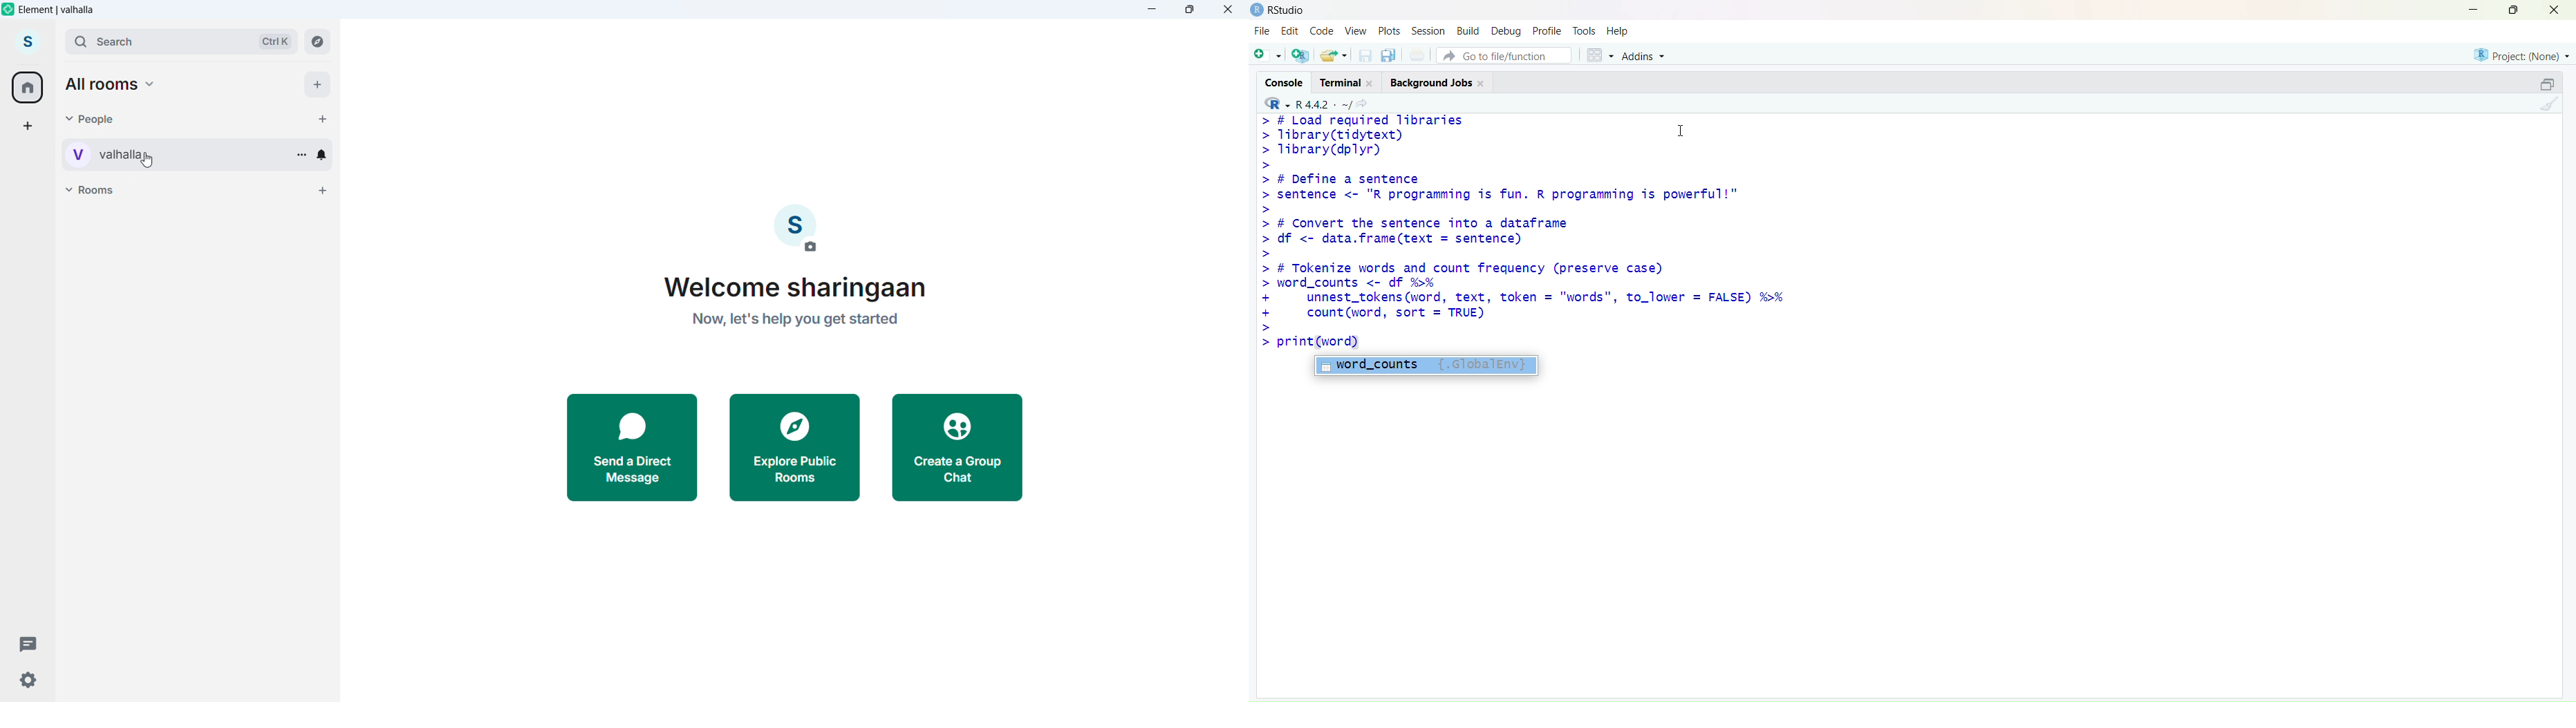 This screenshot has width=2576, height=728. Describe the element at coordinates (1280, 10) in the screenshot. I see `Rstudio` at that location.